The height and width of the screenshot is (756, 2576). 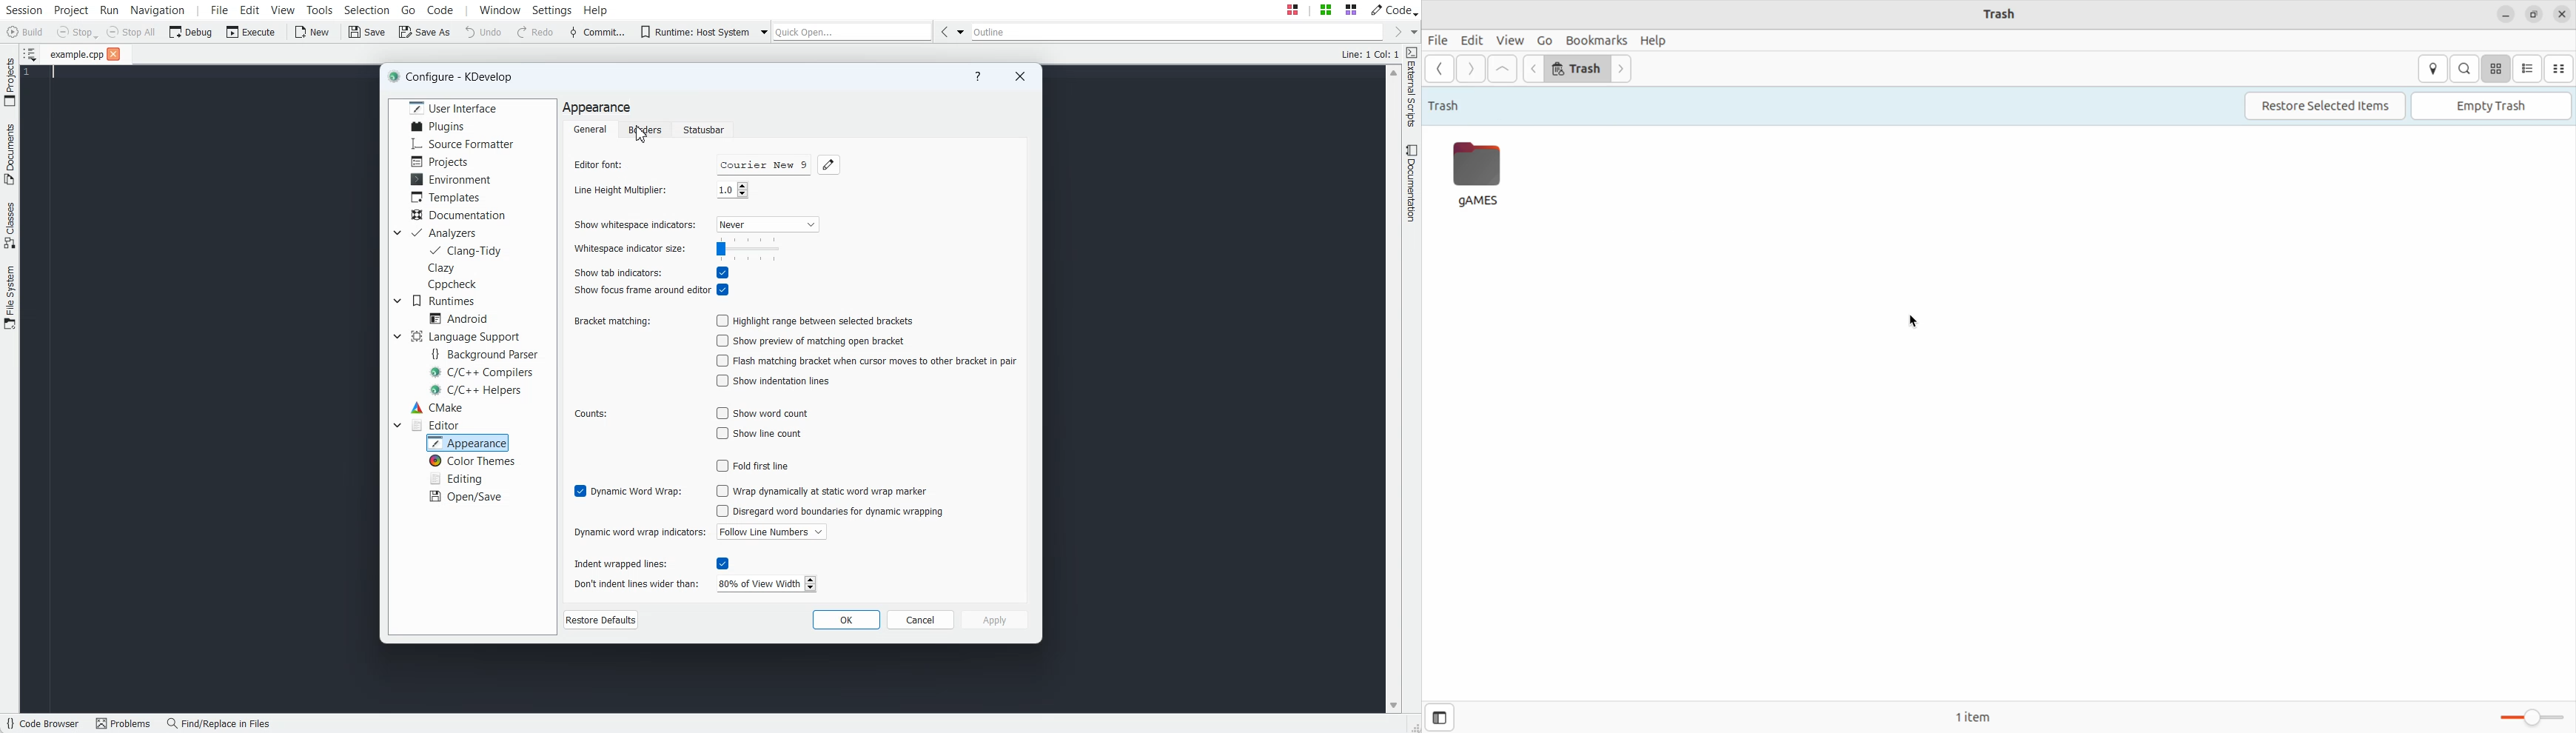 I want to click on Enable Dynamic word wrap, so click(x=630, y=491).